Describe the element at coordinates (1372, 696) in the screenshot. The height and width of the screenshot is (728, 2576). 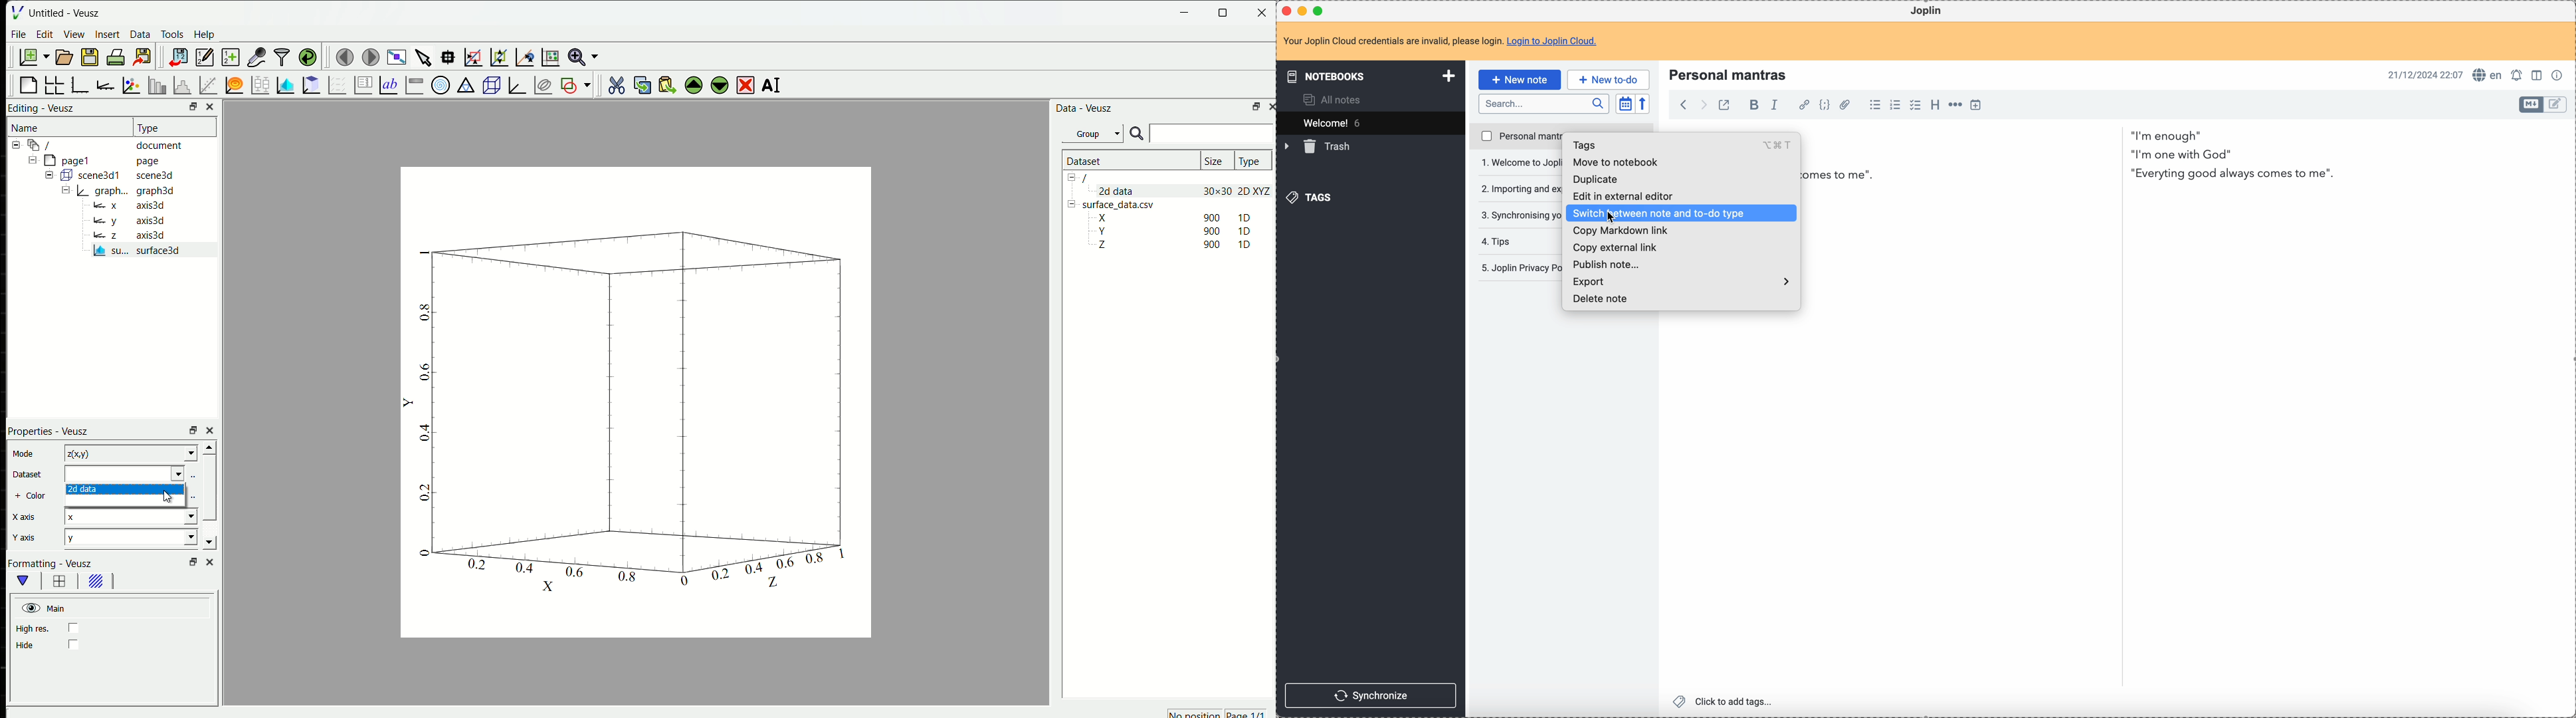
I see `synchronize` at that location.